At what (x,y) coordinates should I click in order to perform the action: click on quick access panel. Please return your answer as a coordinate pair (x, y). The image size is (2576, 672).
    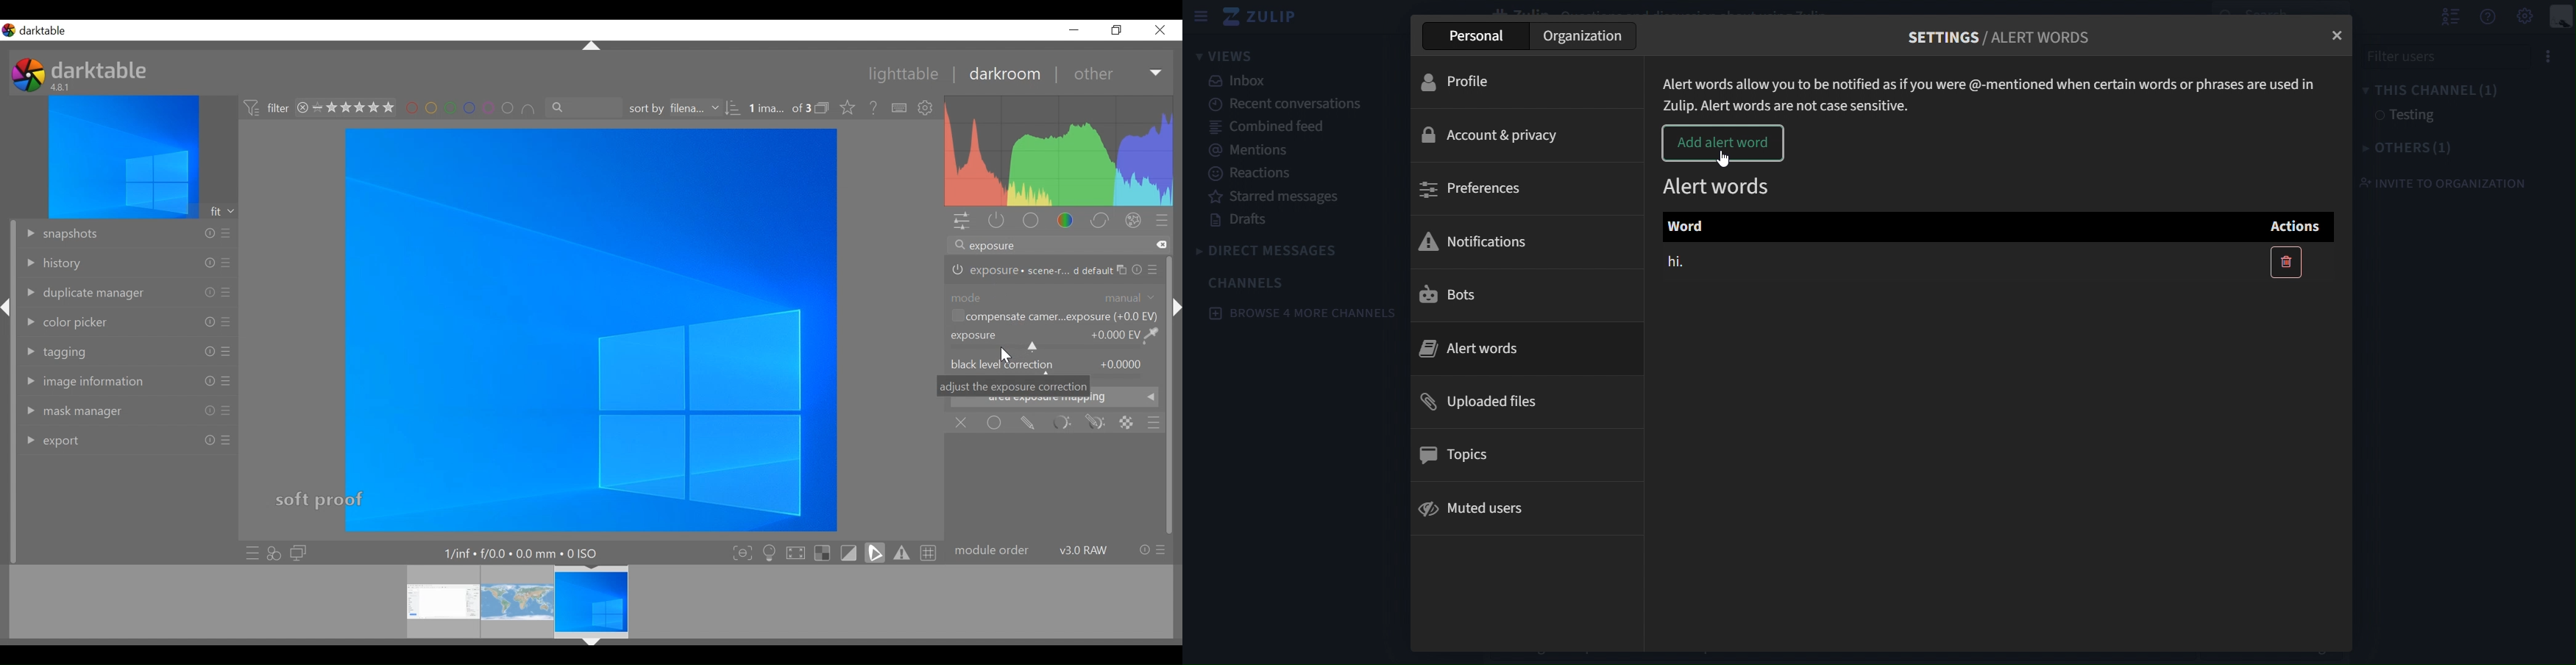
    Looking at the image, I should click on (964, 221).